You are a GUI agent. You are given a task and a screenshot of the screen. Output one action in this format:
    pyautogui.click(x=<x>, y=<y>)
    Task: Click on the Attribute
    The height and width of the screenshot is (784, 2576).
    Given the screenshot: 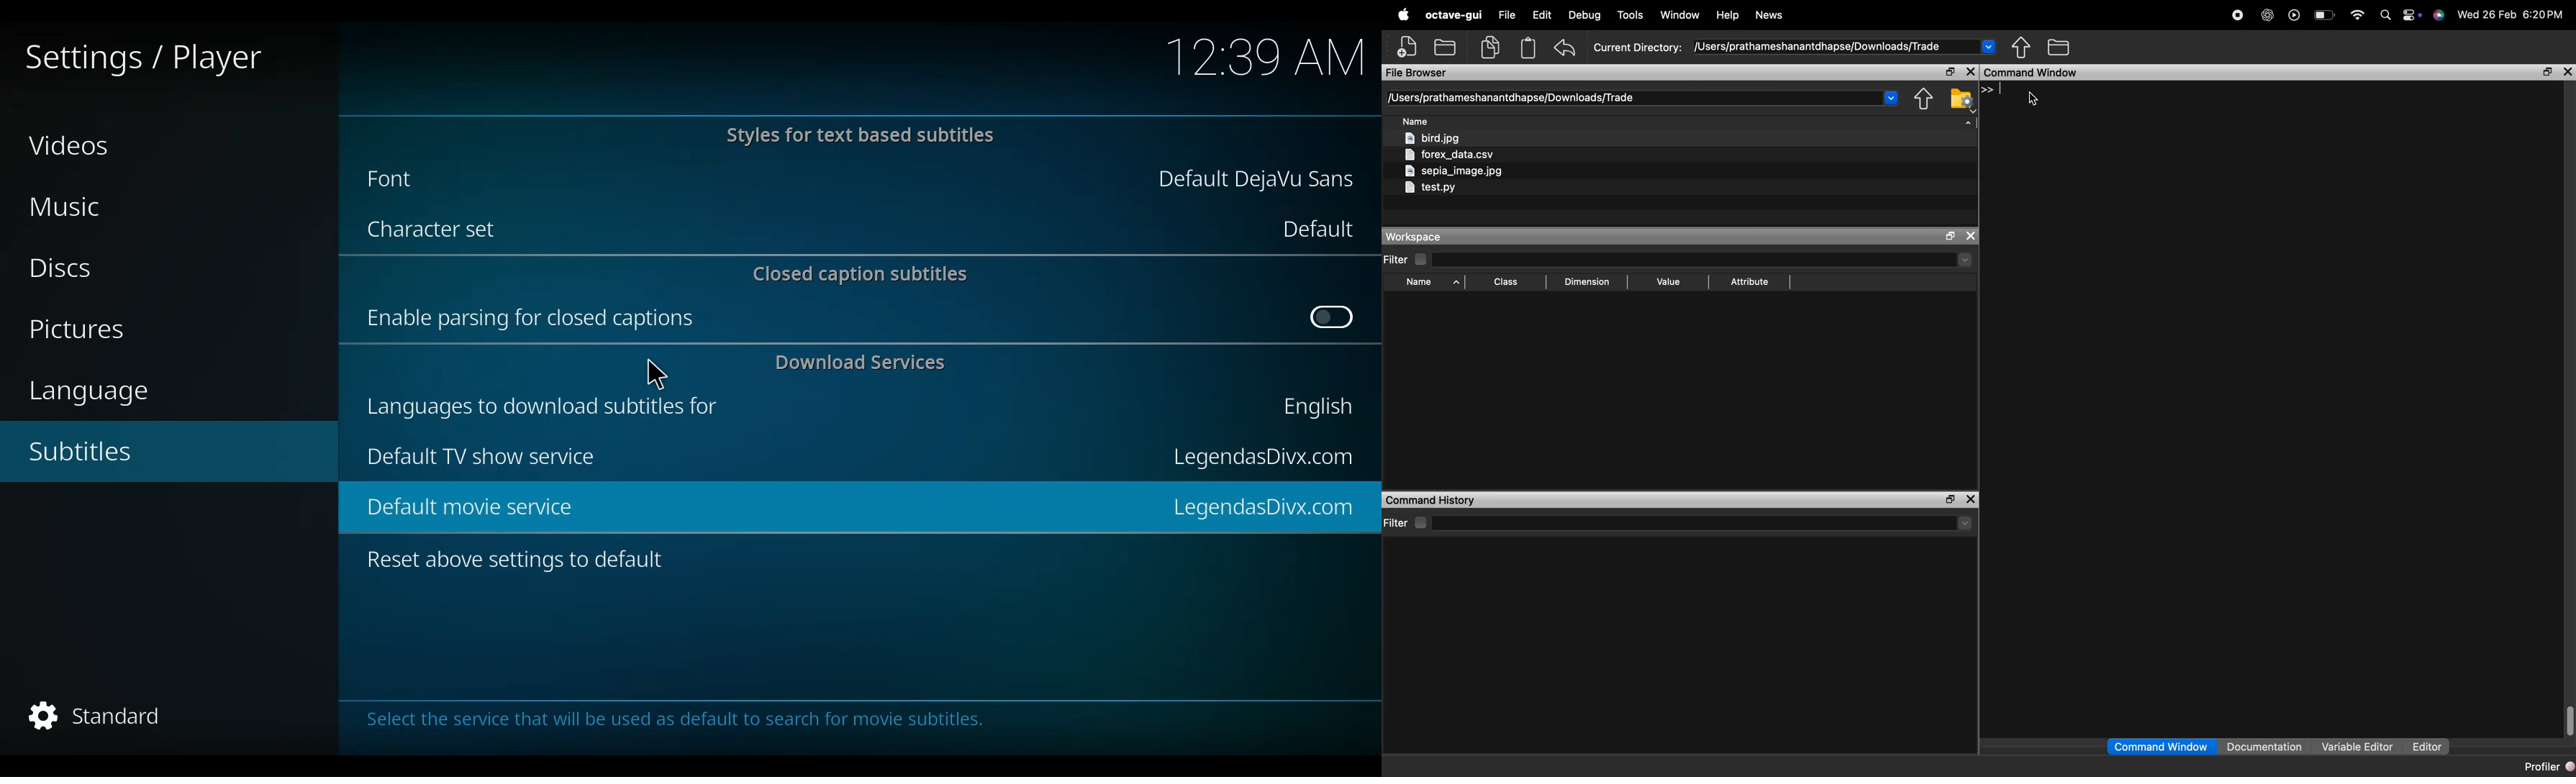 What is the action you would take?
    pyautogui.click(x=1751, y=282)
    